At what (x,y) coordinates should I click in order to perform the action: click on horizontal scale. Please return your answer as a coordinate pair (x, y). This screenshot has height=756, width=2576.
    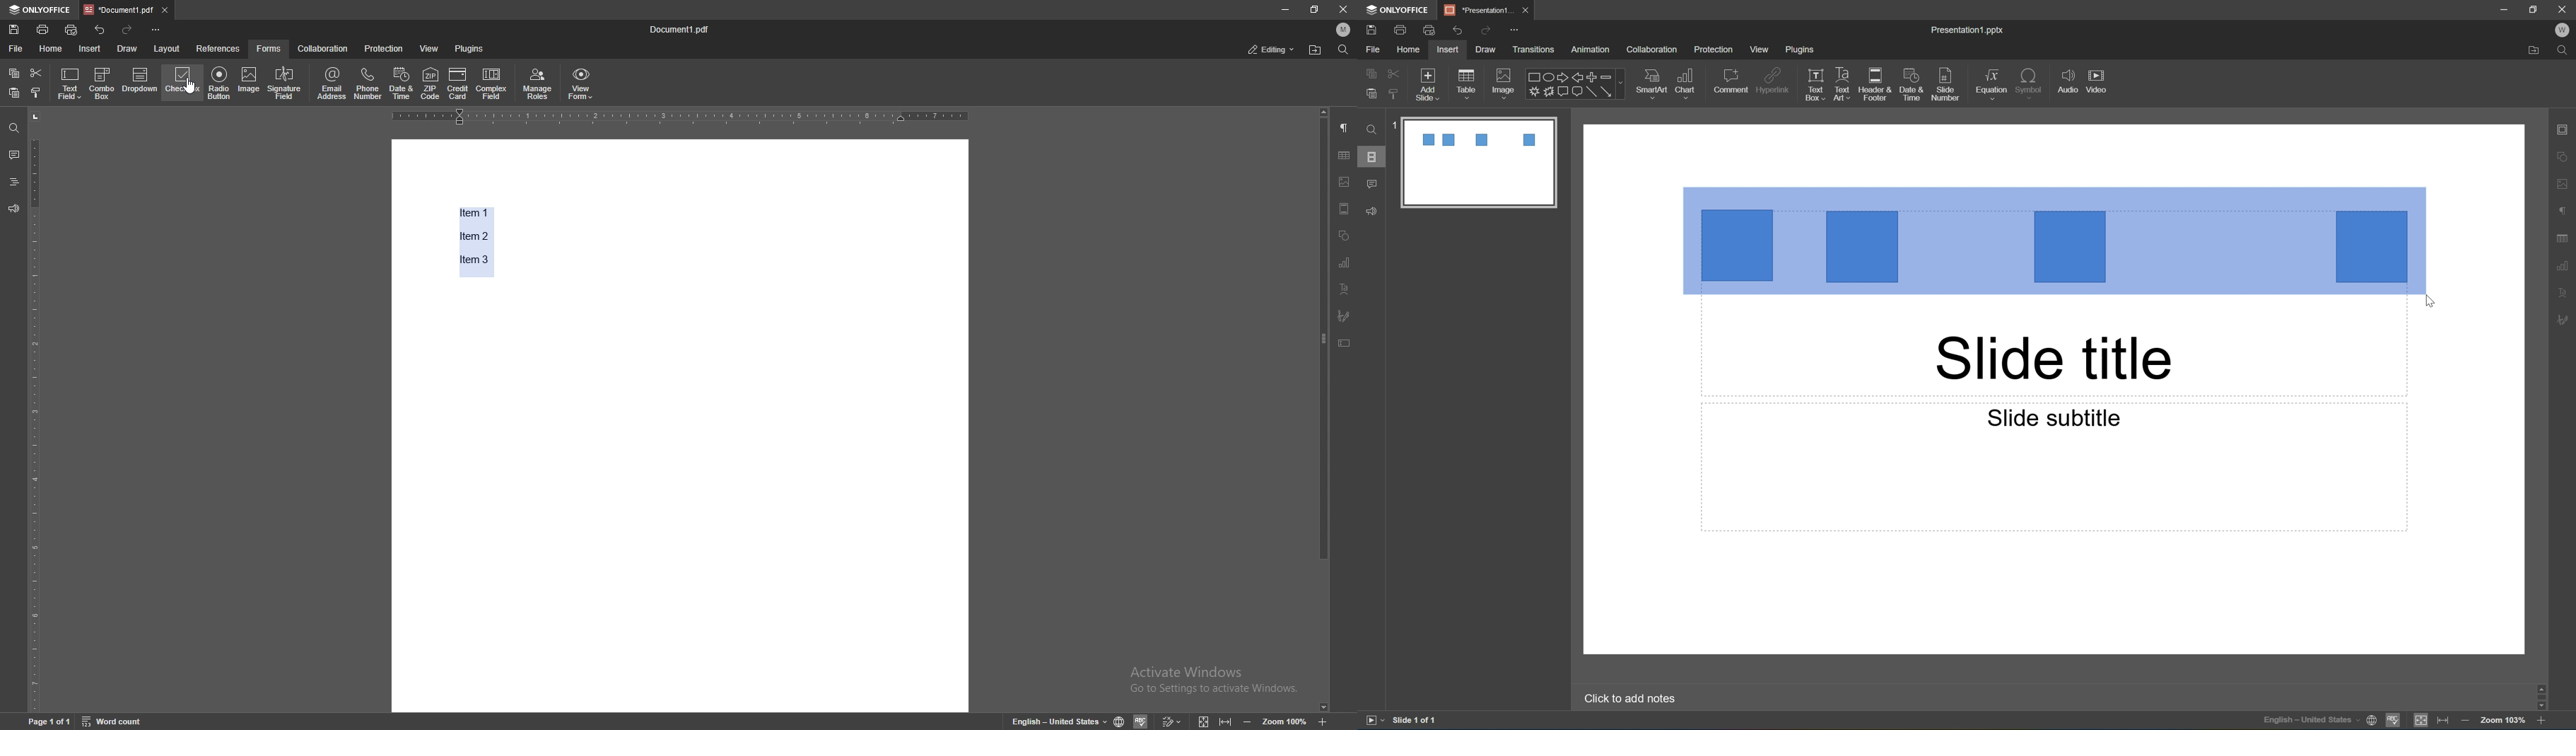
    Looking at the image, I should click on (679, 117).